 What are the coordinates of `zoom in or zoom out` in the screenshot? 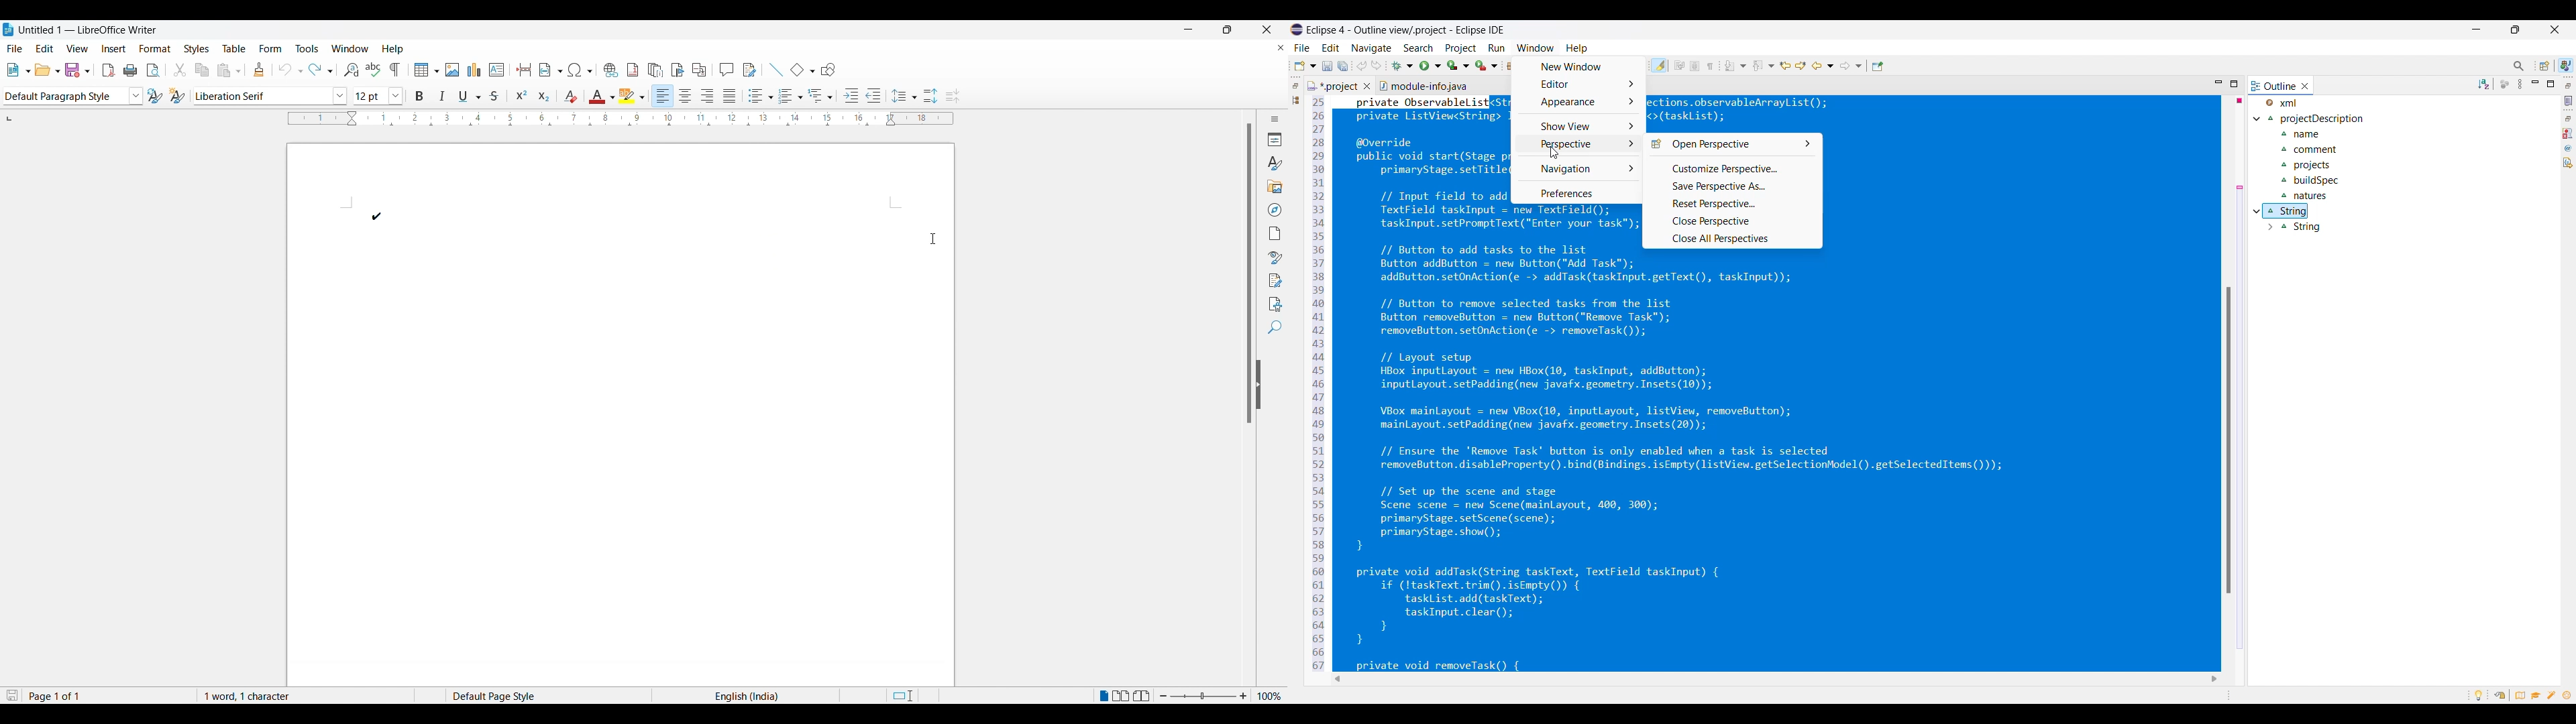 It's located at (1203, 695).